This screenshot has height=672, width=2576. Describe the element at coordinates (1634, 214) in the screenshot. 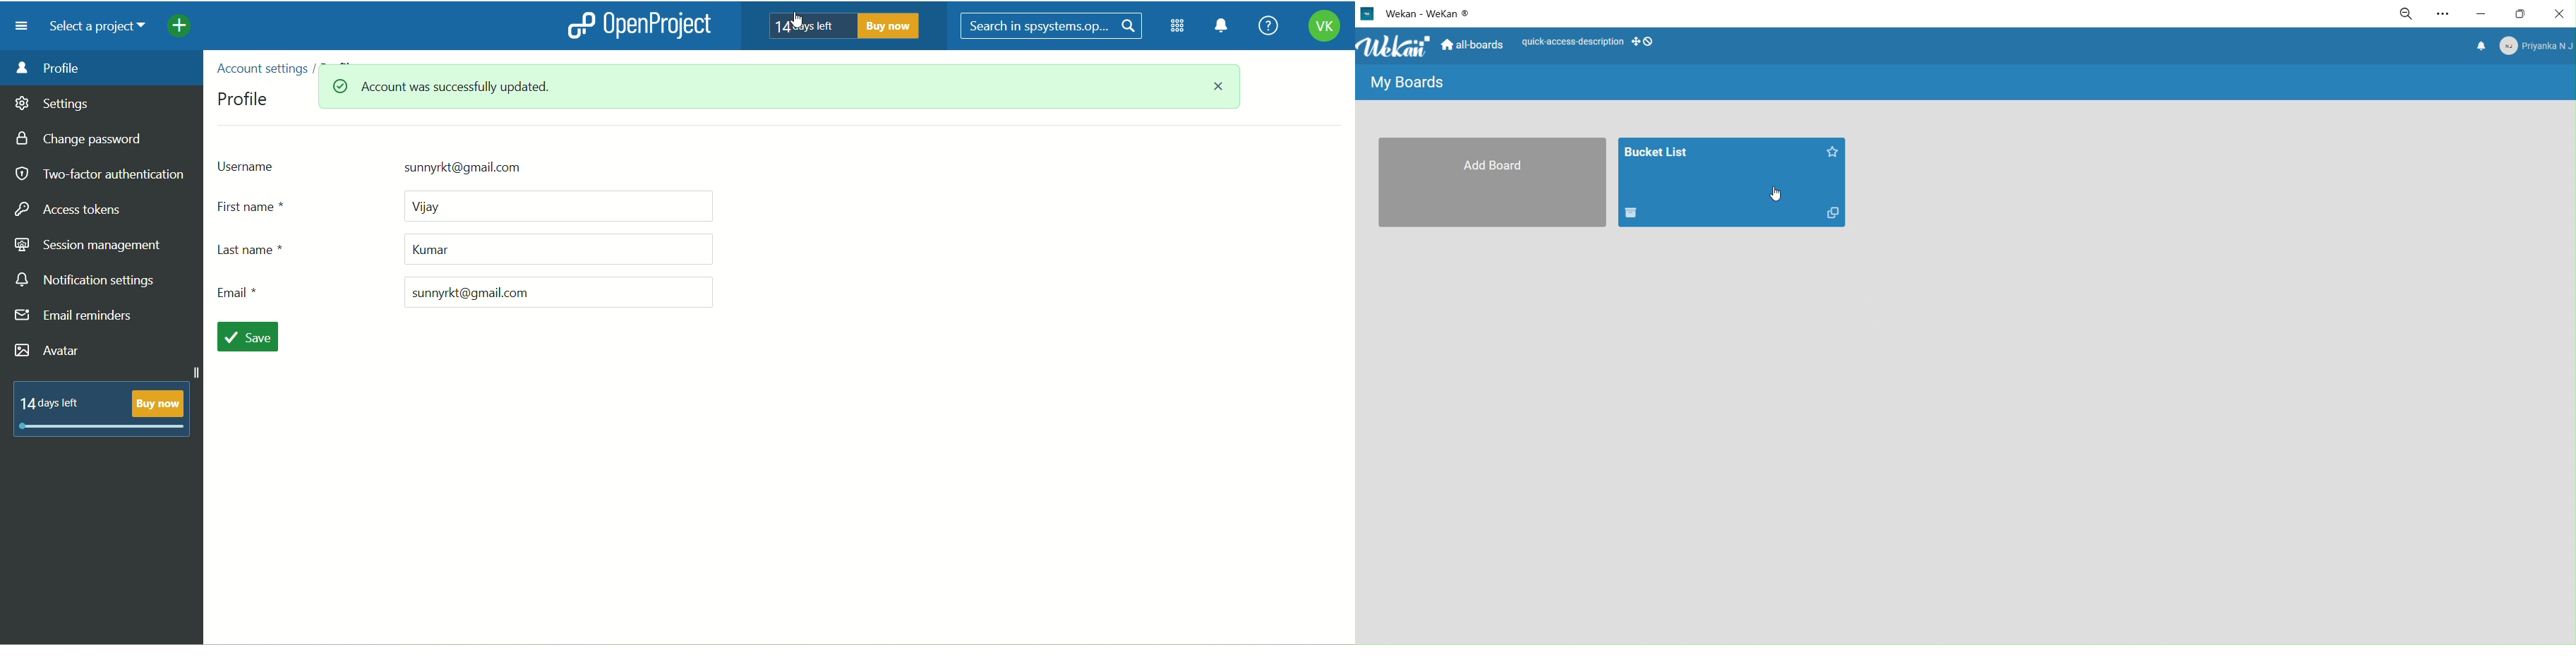

I see `delete` at that location.